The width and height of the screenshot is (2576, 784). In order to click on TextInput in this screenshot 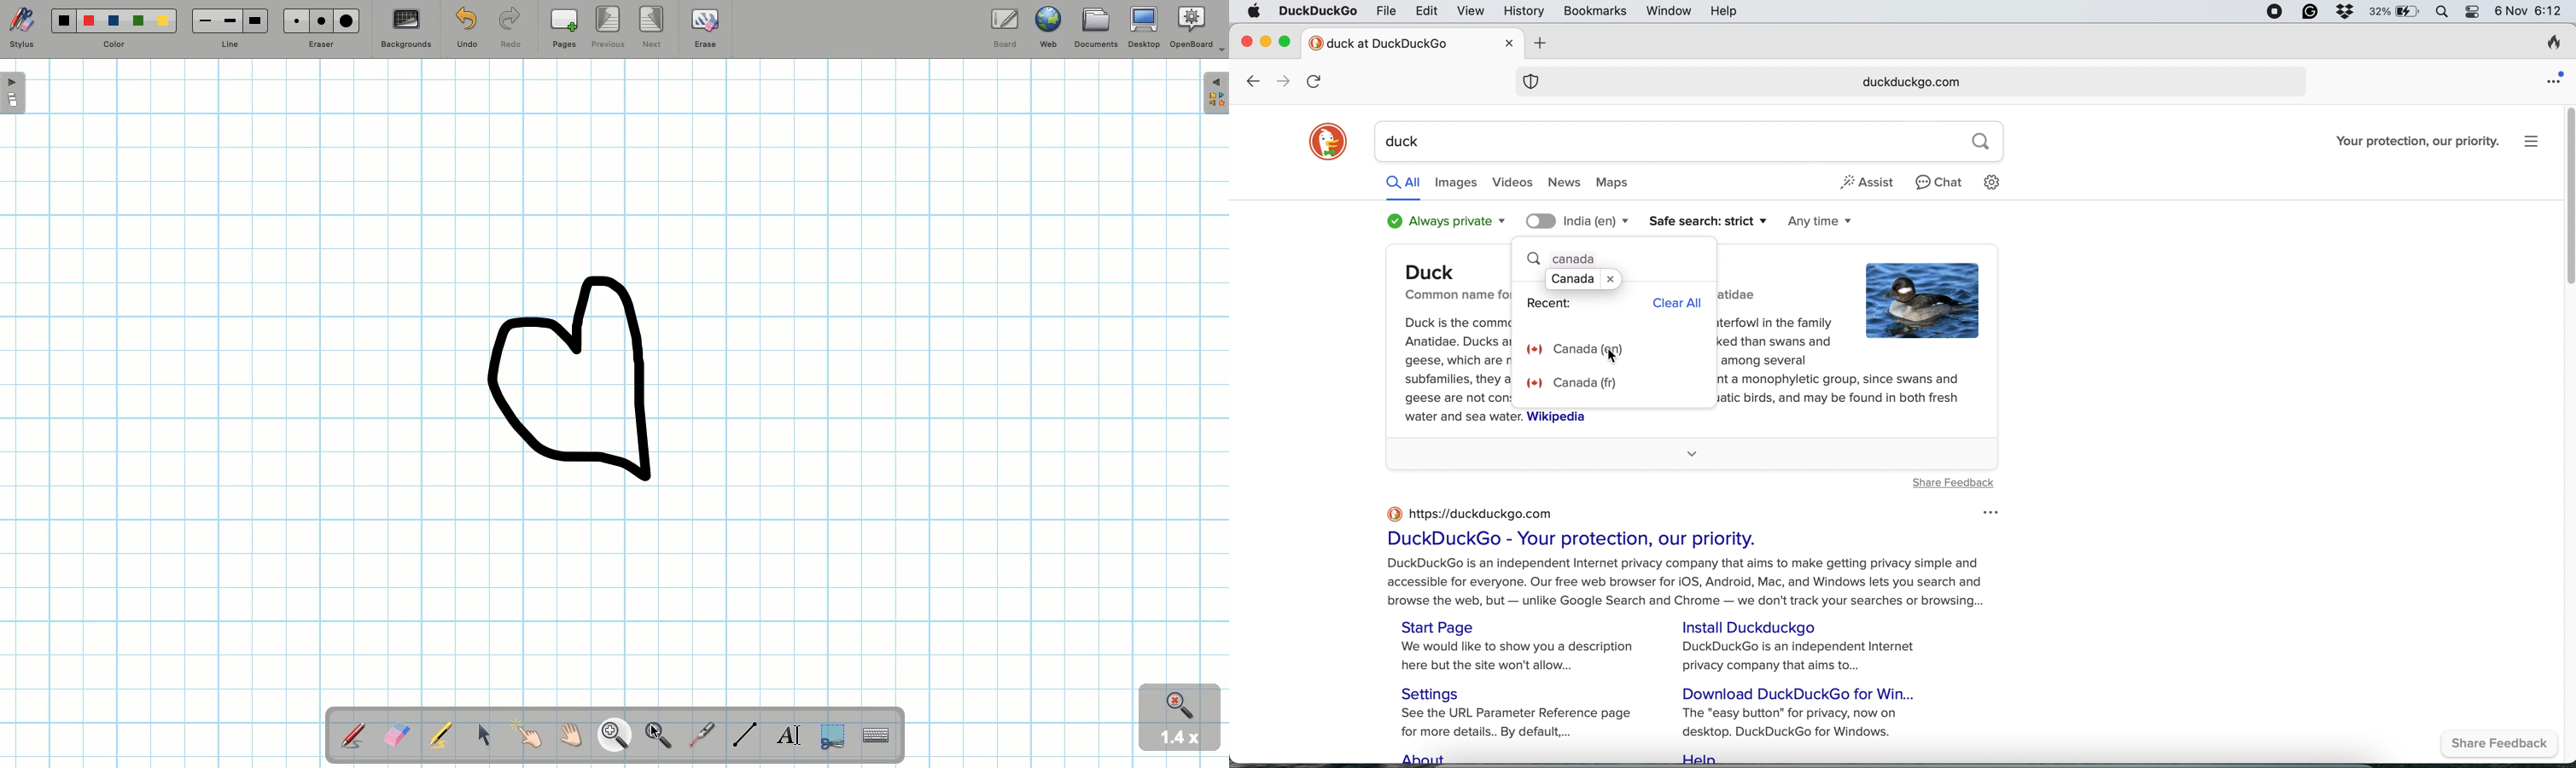, I will do `click(875, 734)`.